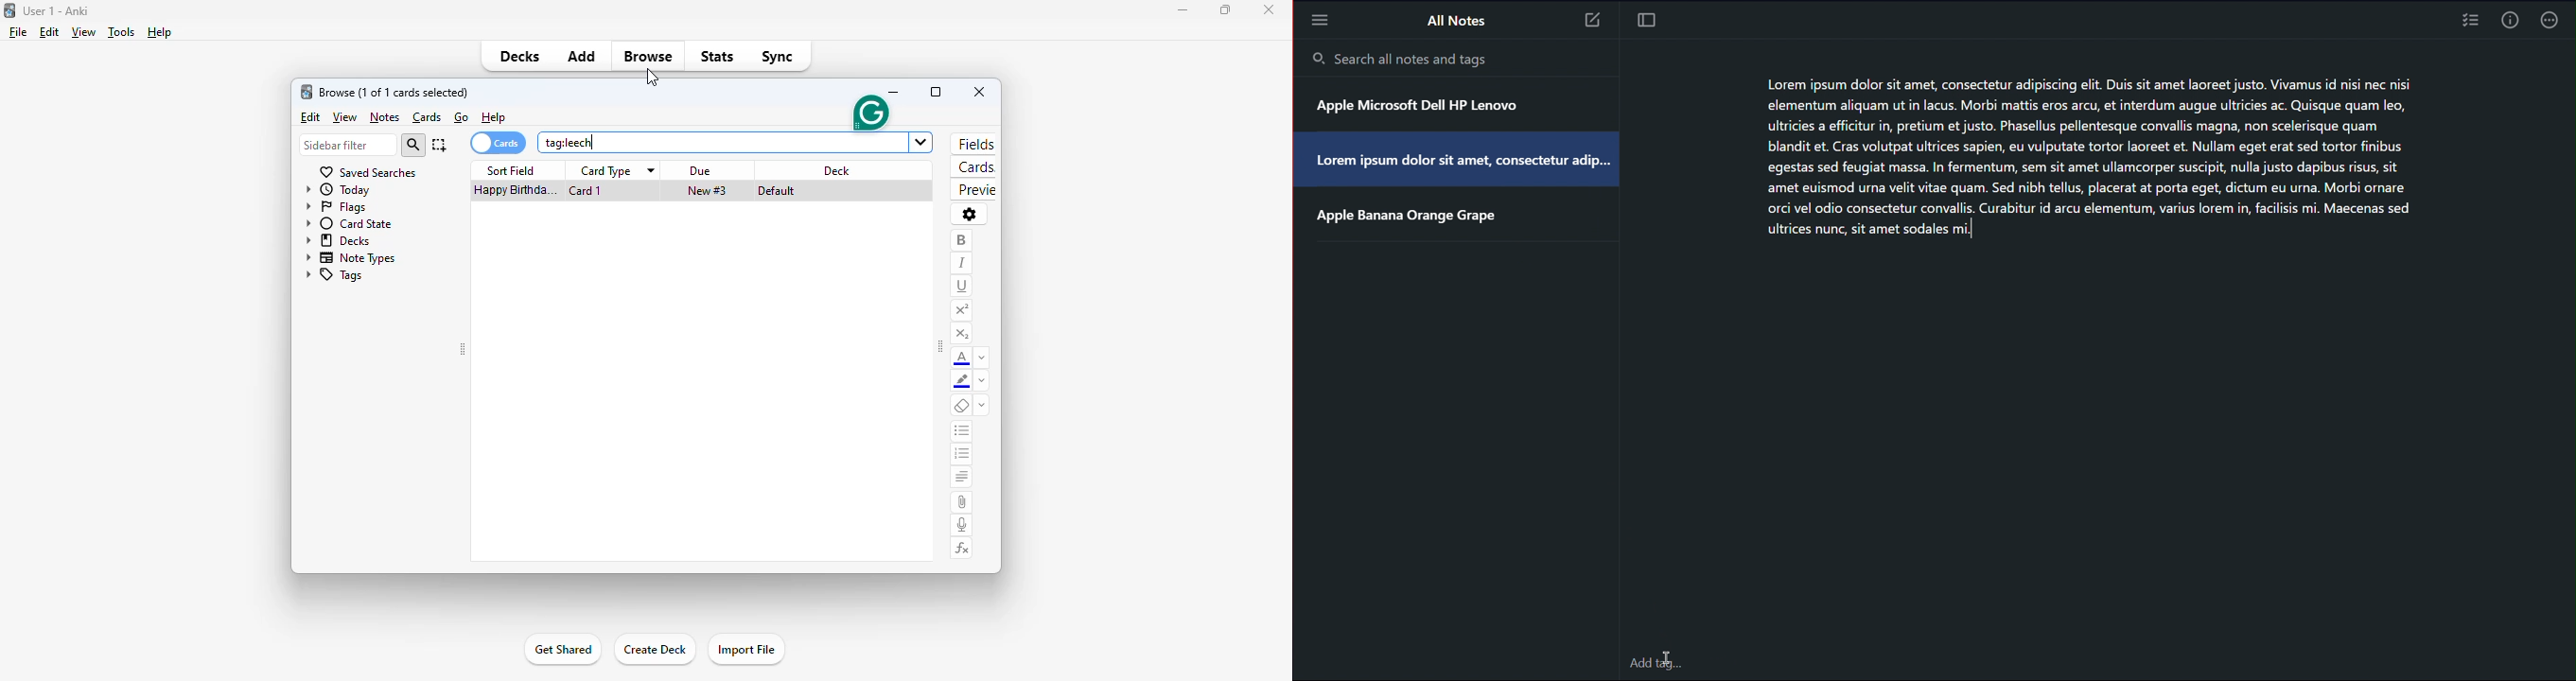 The height and width of the screenshot is (700, 2576). I want to click on subscript, so click(962, 334).